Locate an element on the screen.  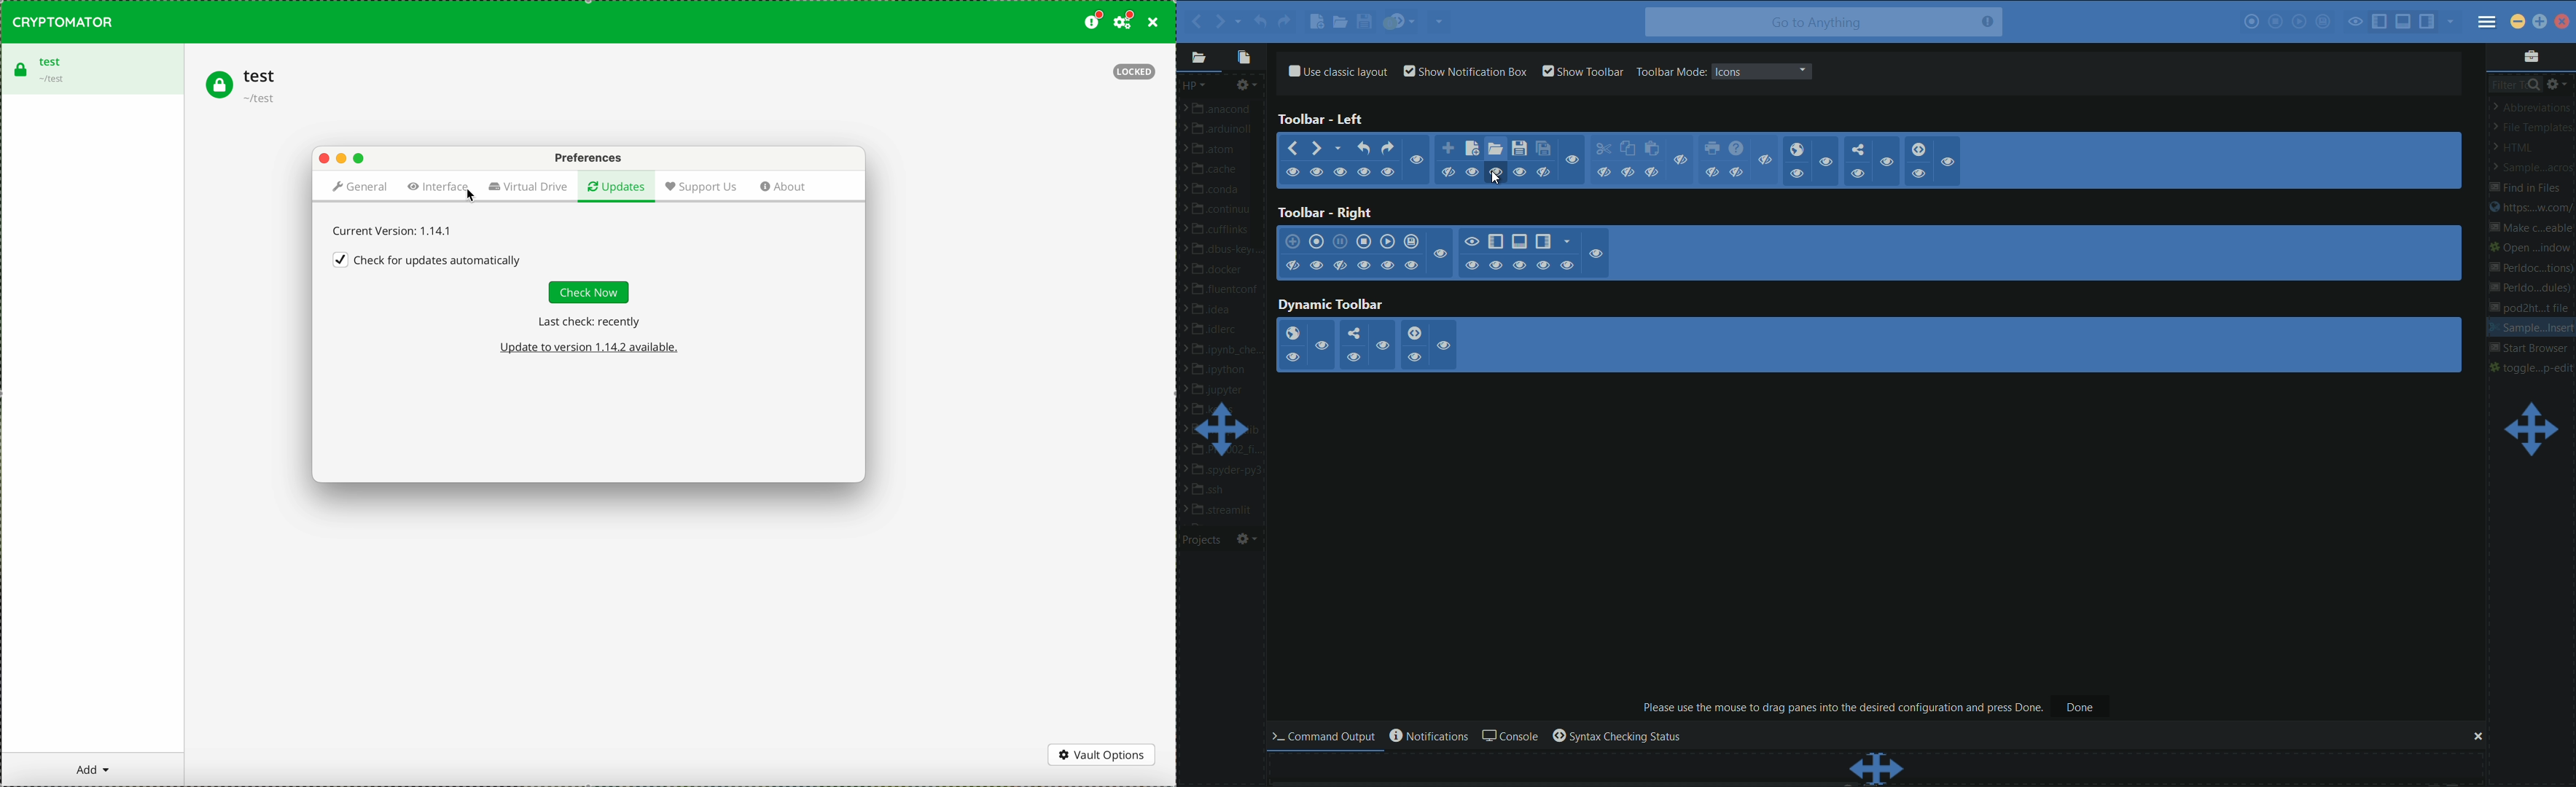
.cache is located at coordinates (1222, 171).